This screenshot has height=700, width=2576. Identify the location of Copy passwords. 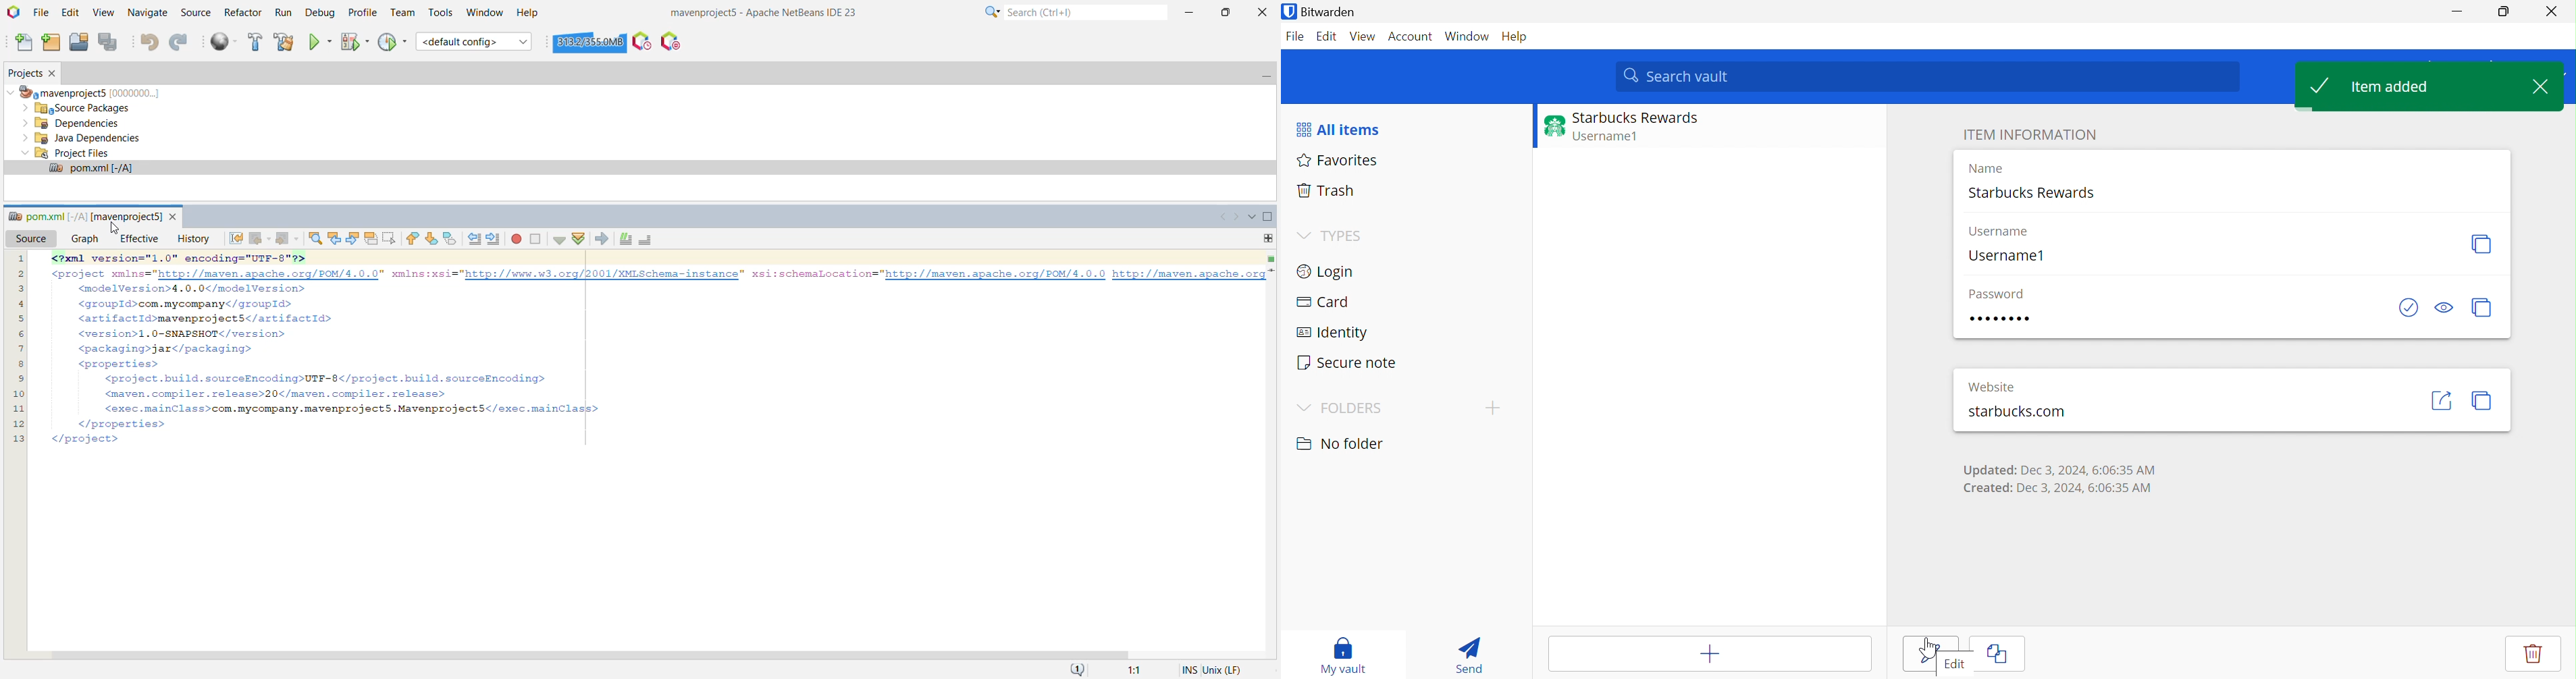
(2484, 308).